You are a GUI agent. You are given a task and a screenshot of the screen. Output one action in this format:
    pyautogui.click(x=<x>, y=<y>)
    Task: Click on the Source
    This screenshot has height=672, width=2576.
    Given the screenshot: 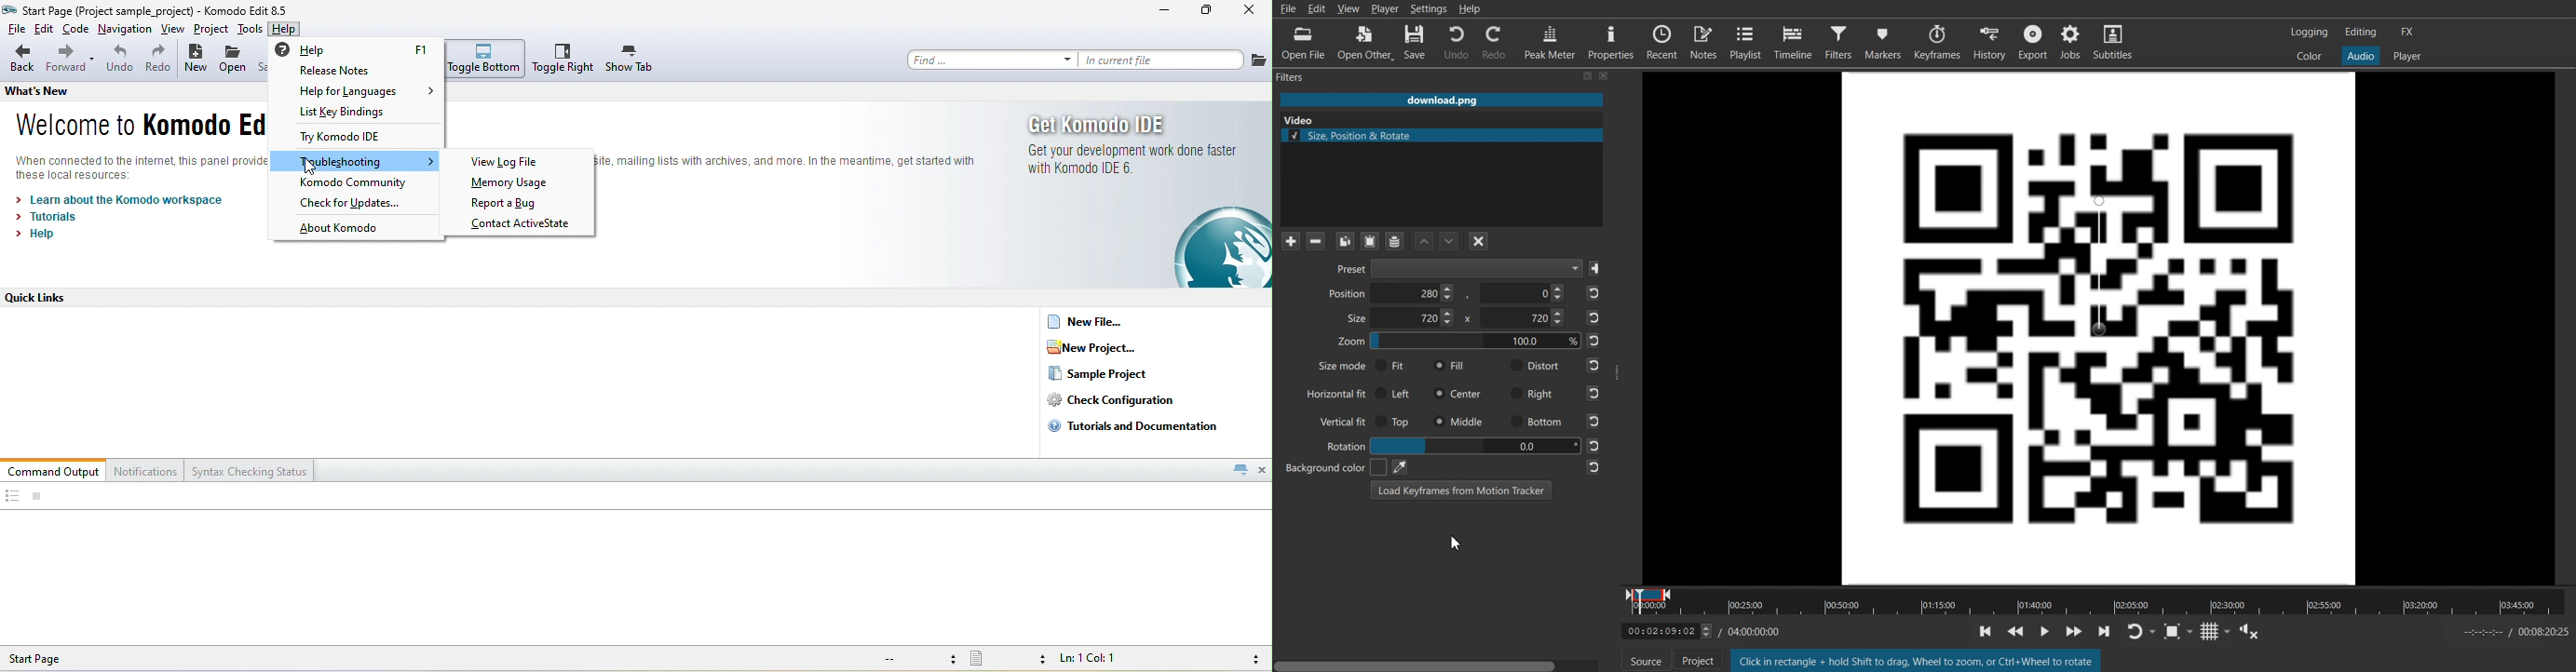 What is the action you would take?
    pyautogui.click(x=1646, y=662)
    